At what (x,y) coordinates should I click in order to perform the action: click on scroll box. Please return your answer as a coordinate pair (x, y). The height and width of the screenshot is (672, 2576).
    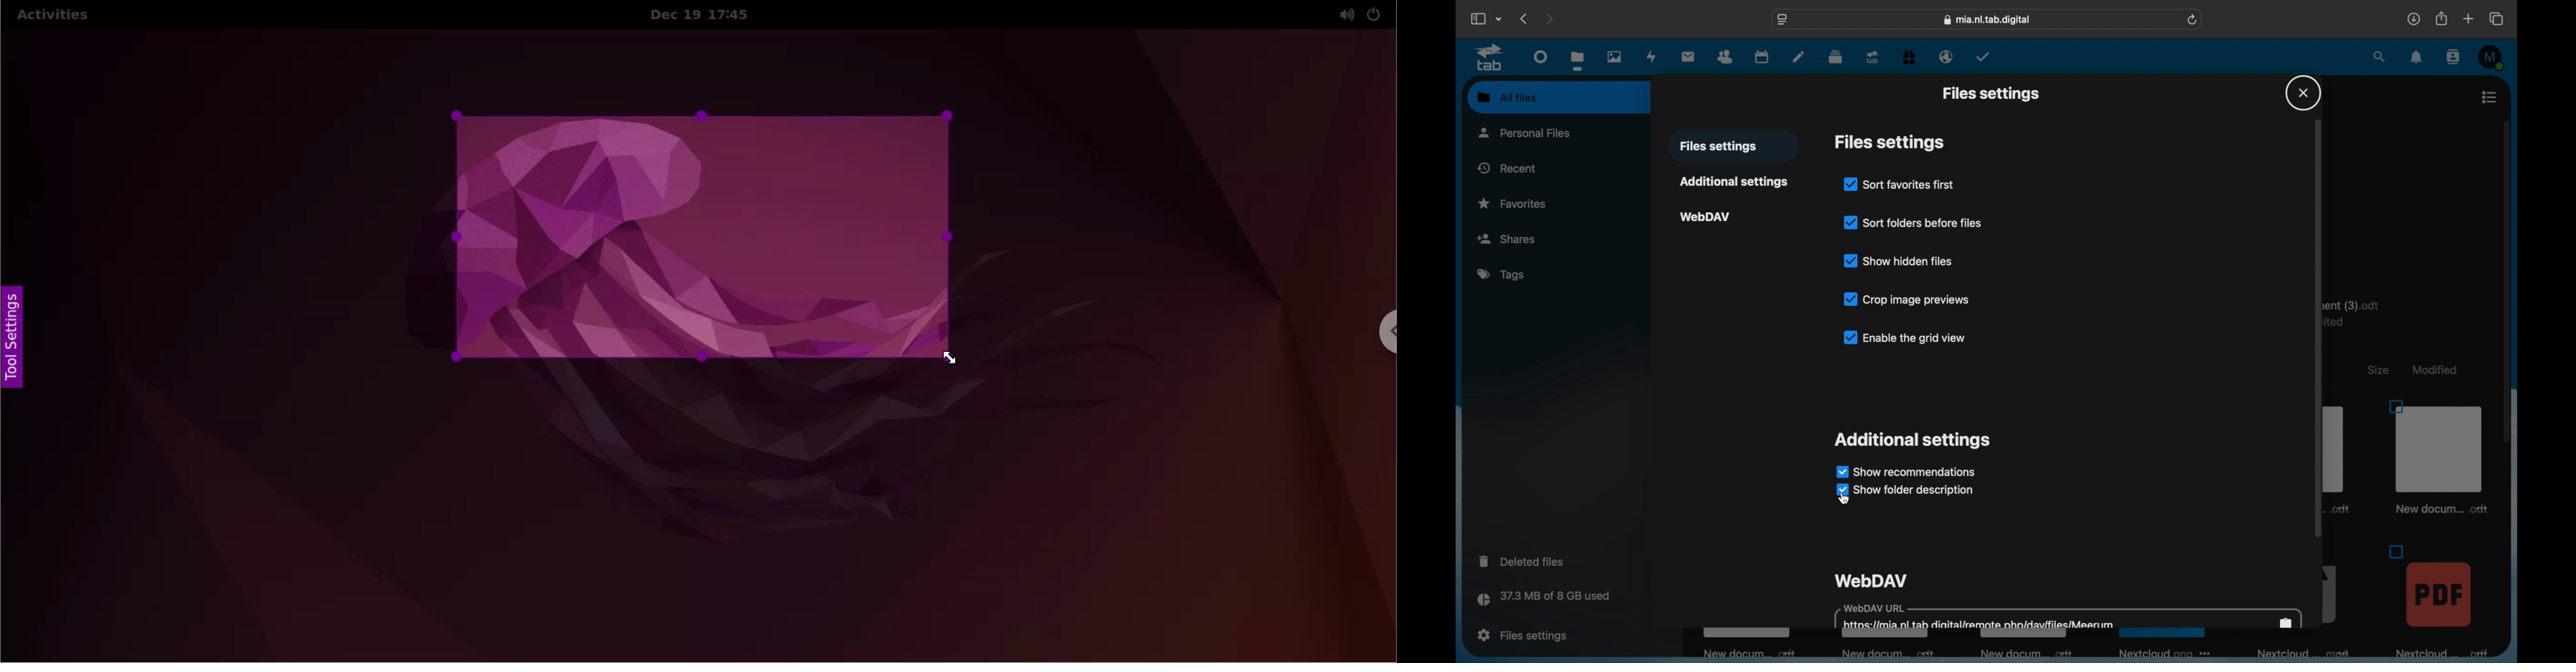
    Looking at the image, I should click on (2506, 281).